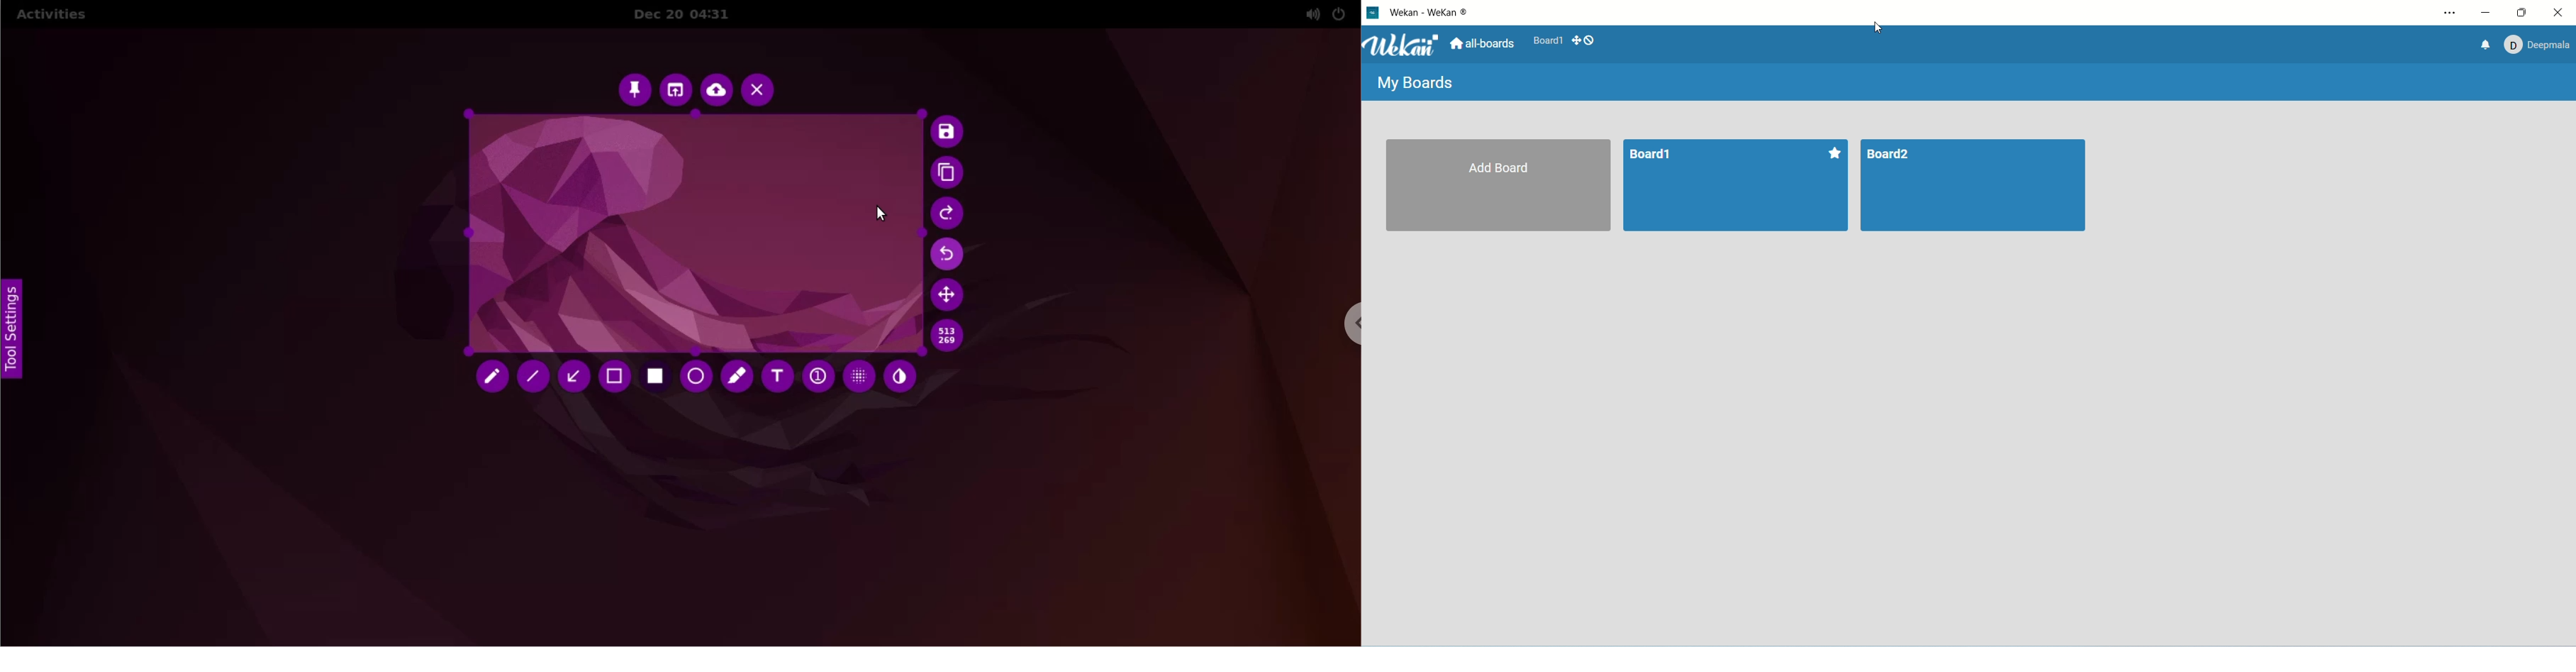 The width and height of the screenshot is (2576, 672). What do you see at coordinates (1413, 82) in the screenshot?
I see `my boards` at bounding box center [1413, 82].